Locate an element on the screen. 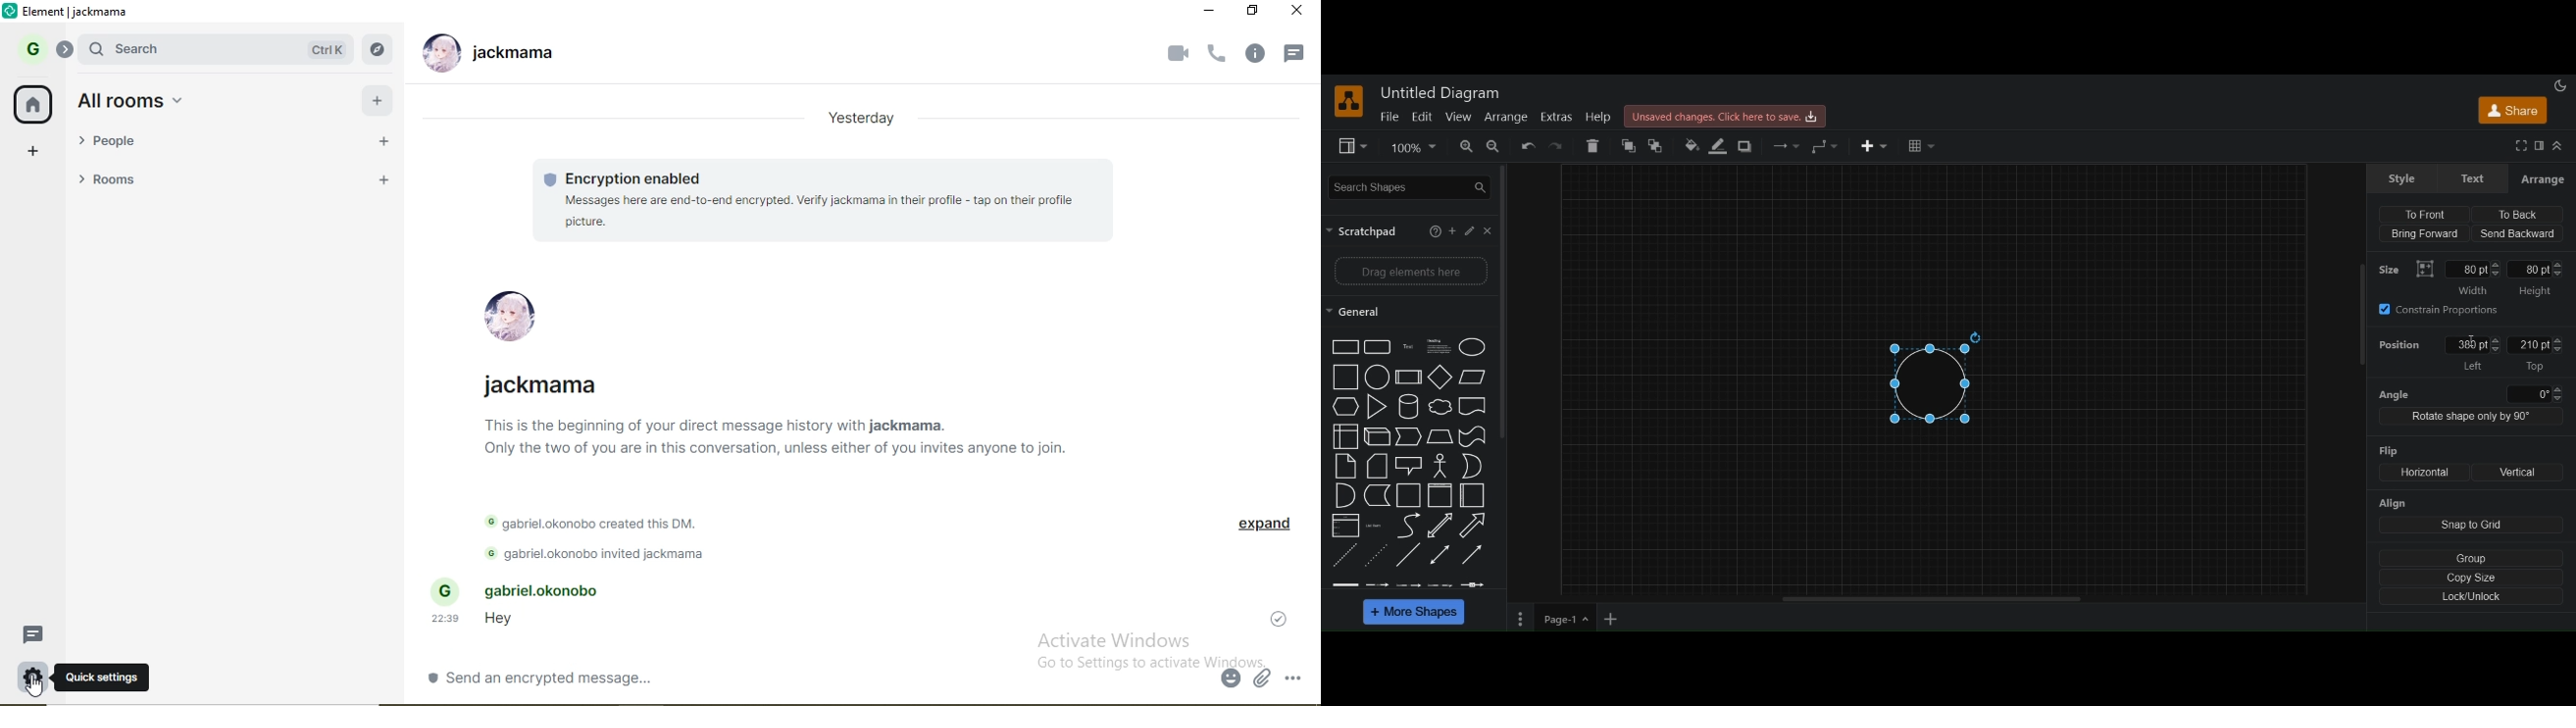  circle shape is located at coordinates (1934, 376).